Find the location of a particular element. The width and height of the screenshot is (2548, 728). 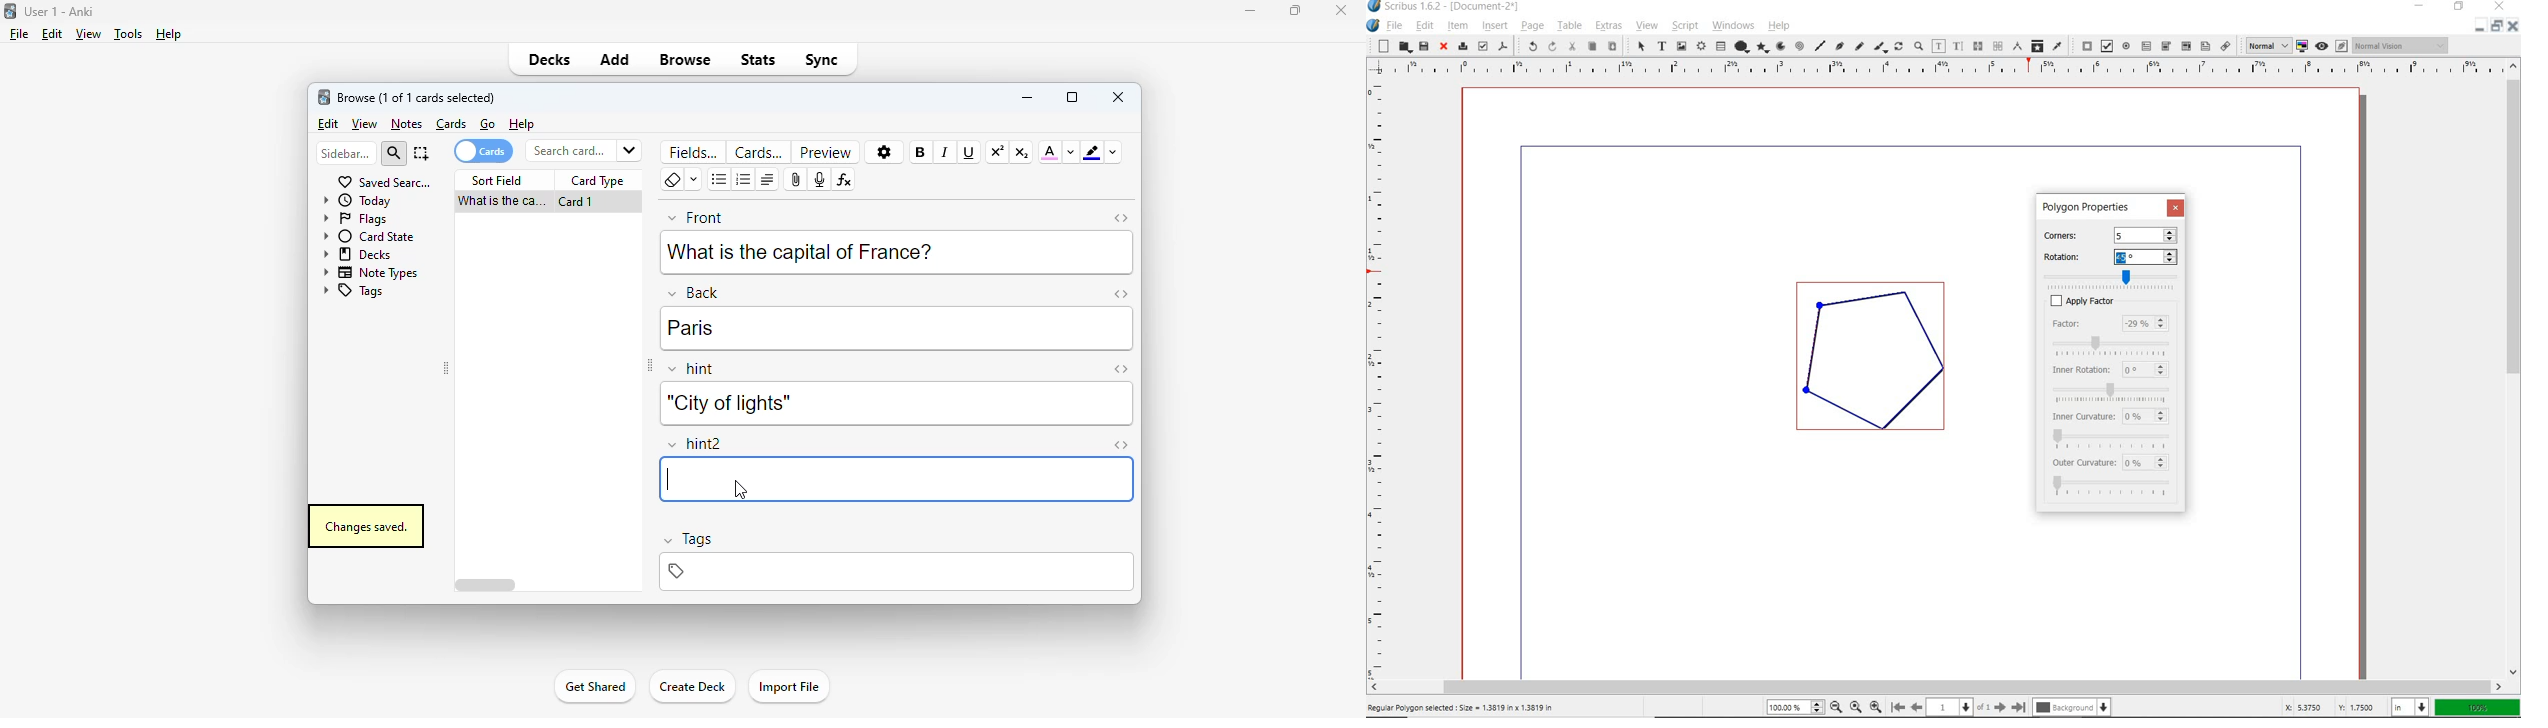

input rotate is located at coordinates (2147, 257).